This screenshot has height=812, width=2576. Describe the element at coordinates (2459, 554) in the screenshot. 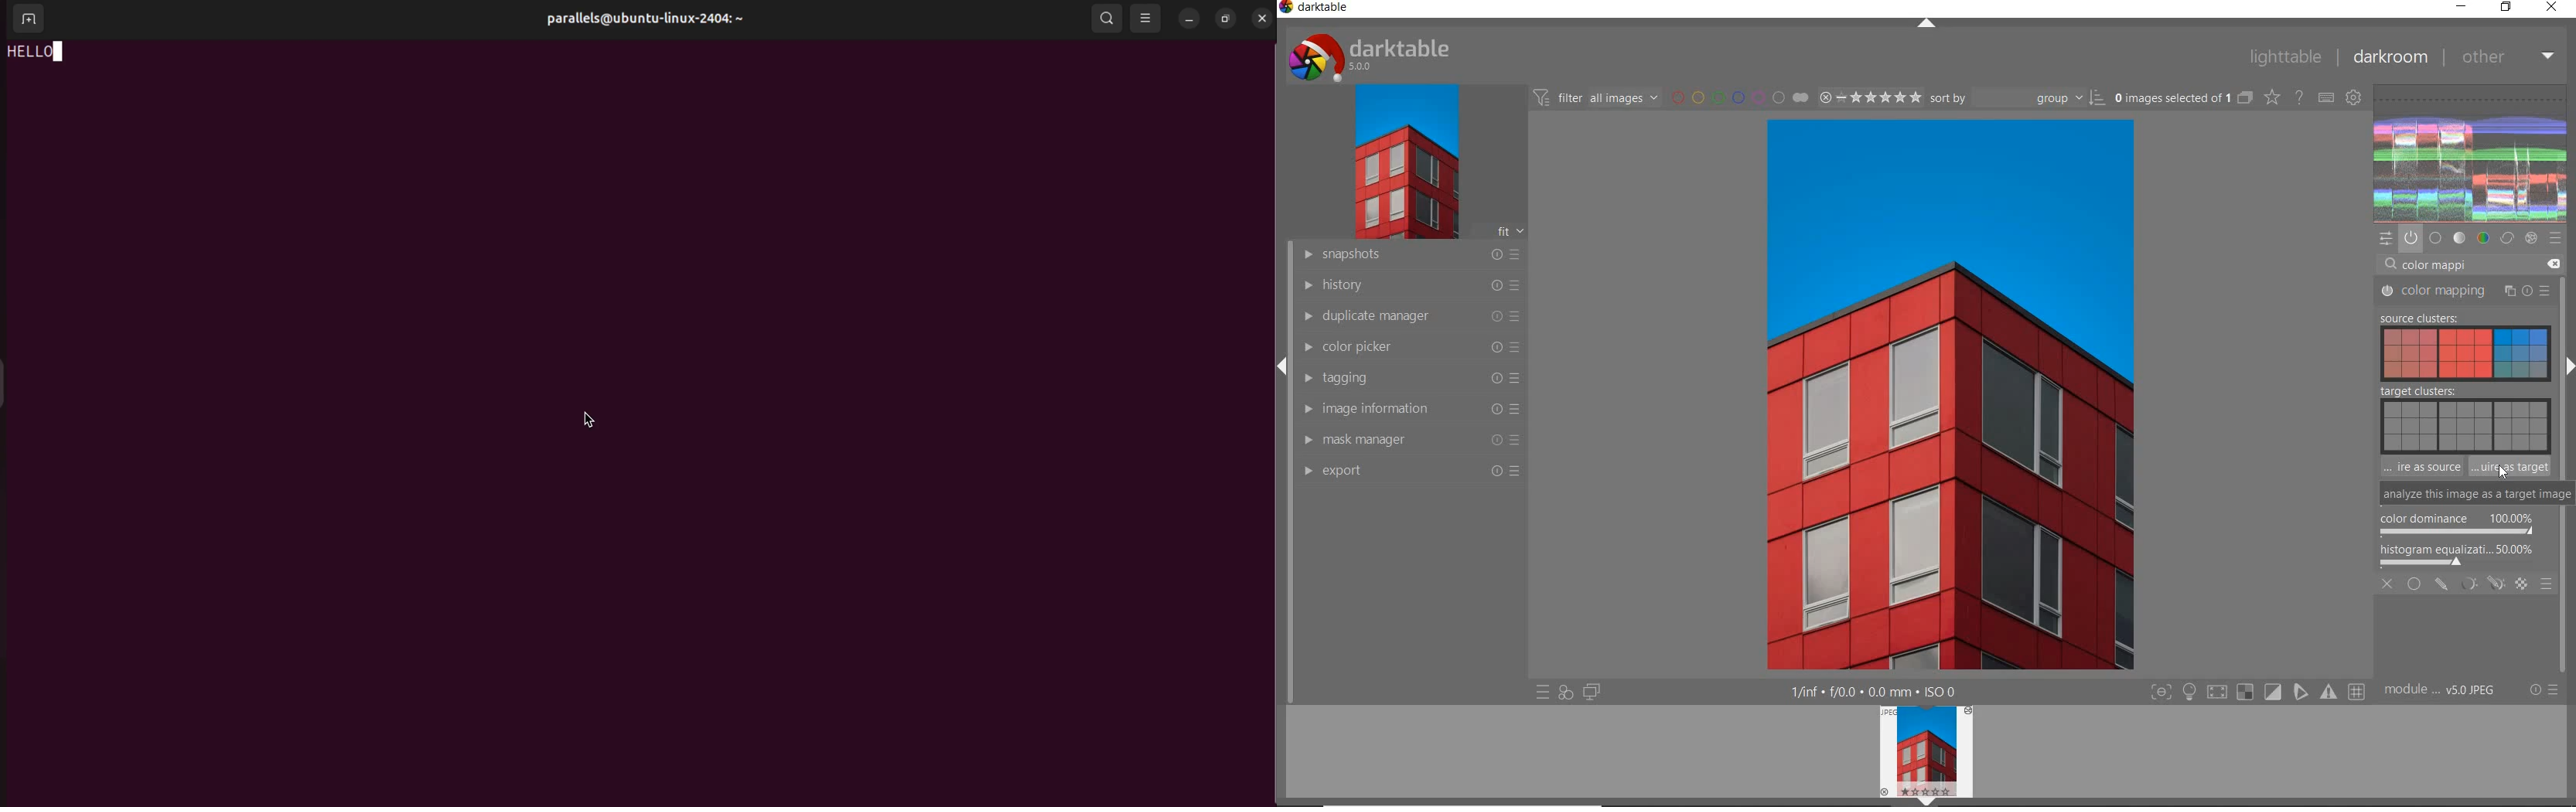

I see `HISTOGRAM EQUALIZER` at that location.